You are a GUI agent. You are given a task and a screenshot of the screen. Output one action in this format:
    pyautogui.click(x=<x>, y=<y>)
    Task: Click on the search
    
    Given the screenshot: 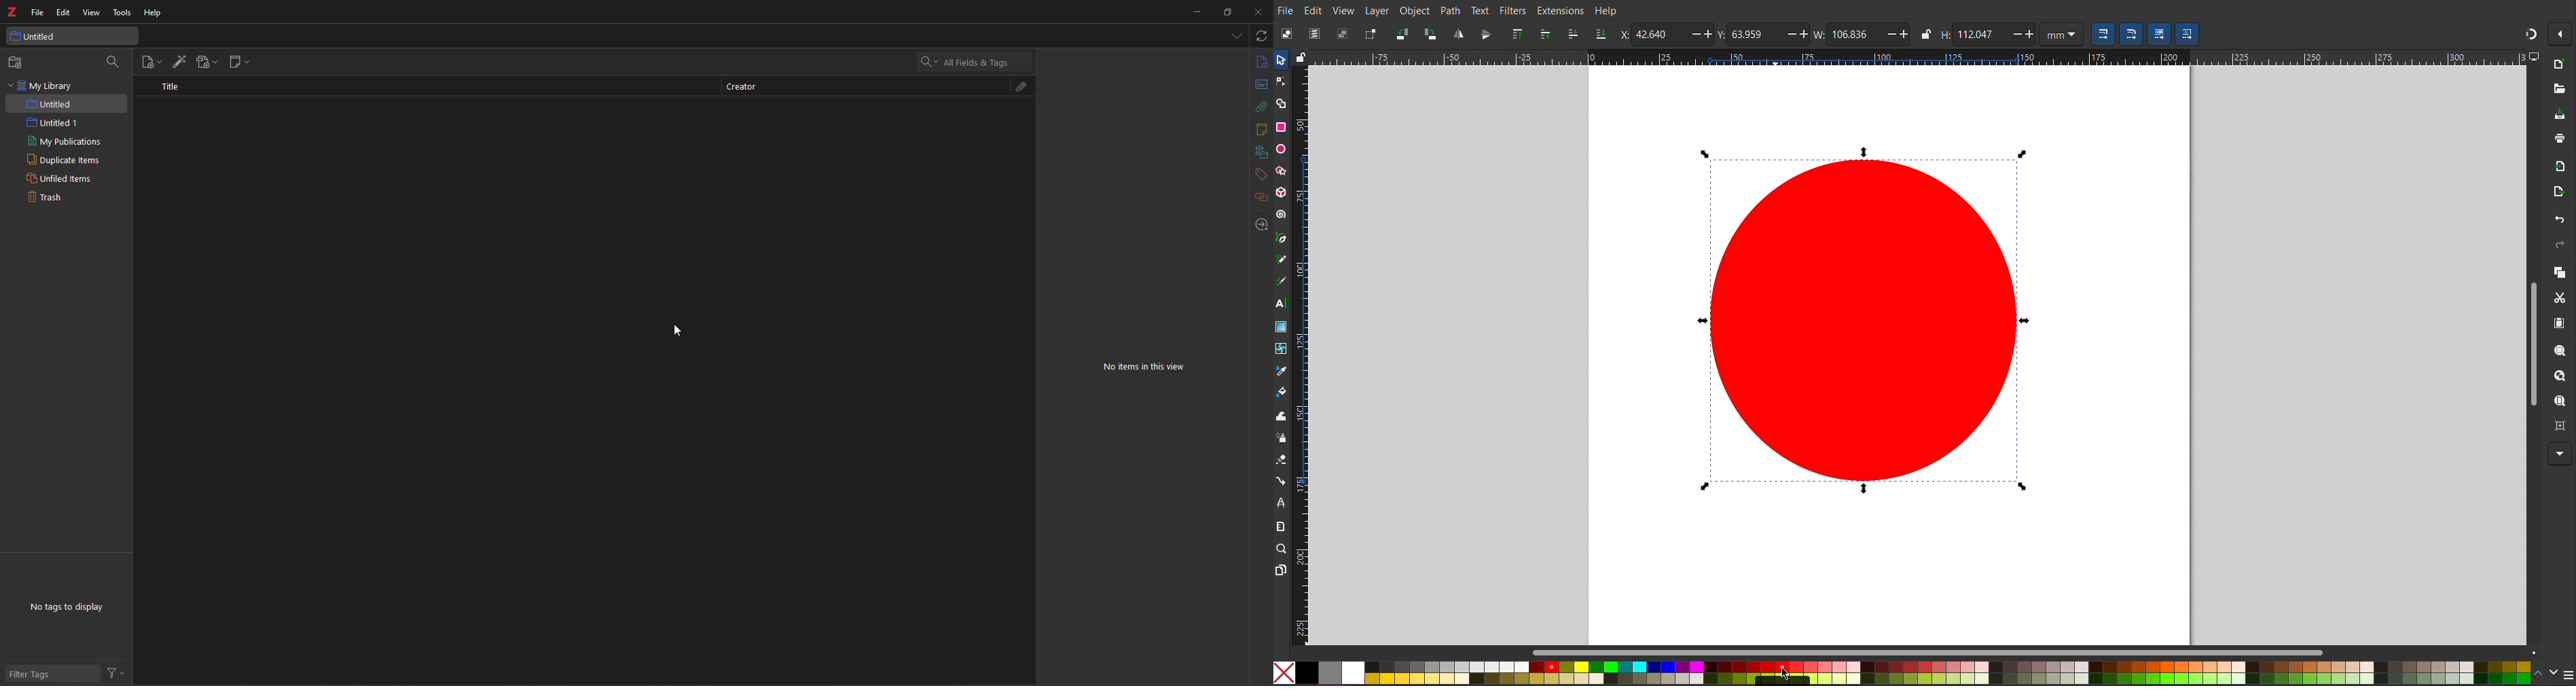 What is the action you would take?
    pyautogui.click(x=972, y=62)
    